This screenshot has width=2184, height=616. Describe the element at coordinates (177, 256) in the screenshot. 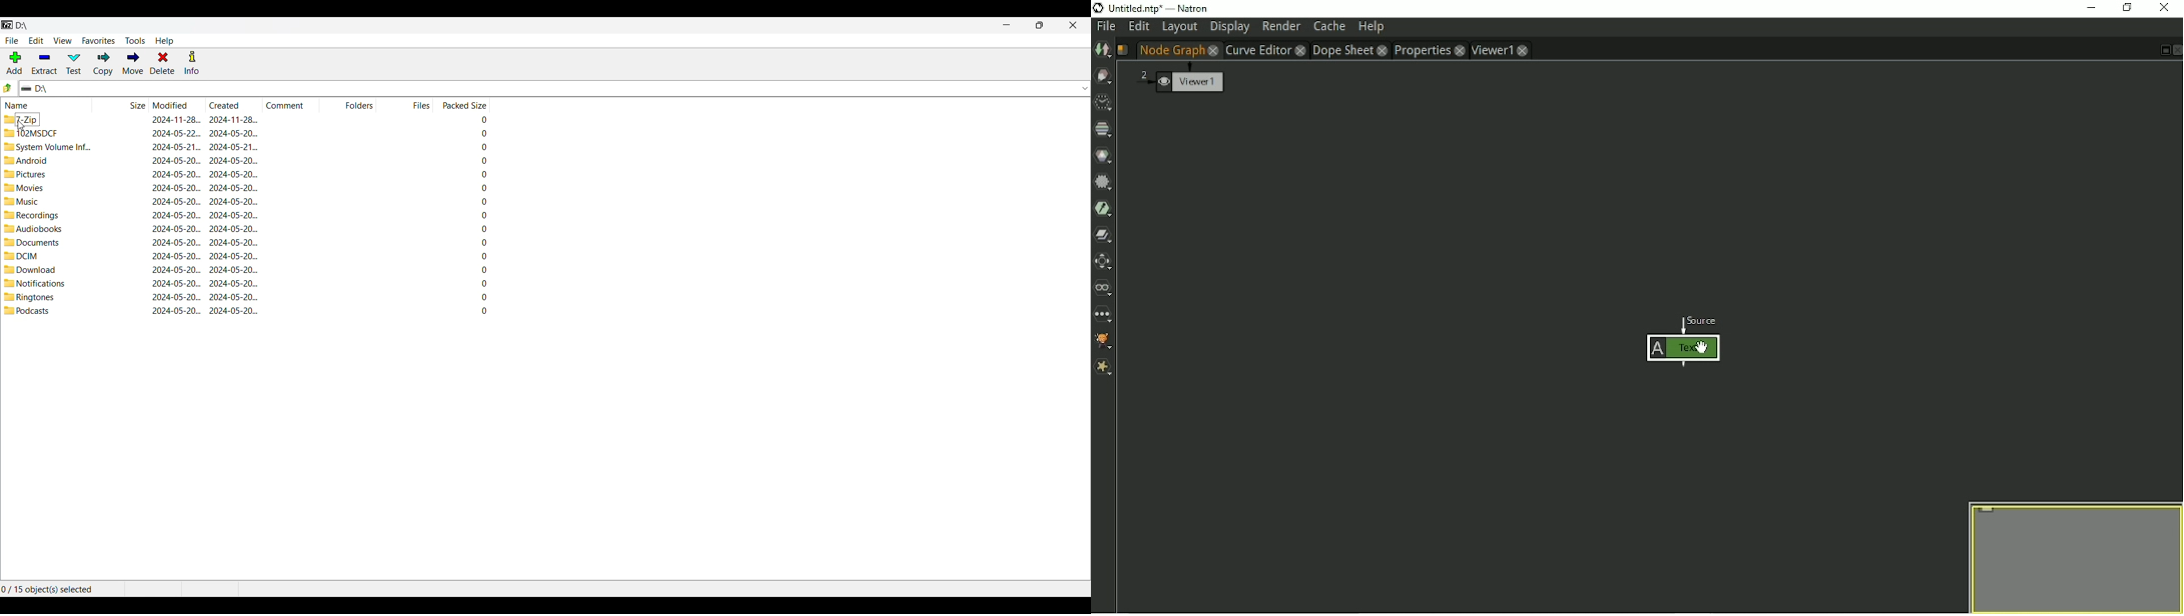

I see `modified date & time` at that location.